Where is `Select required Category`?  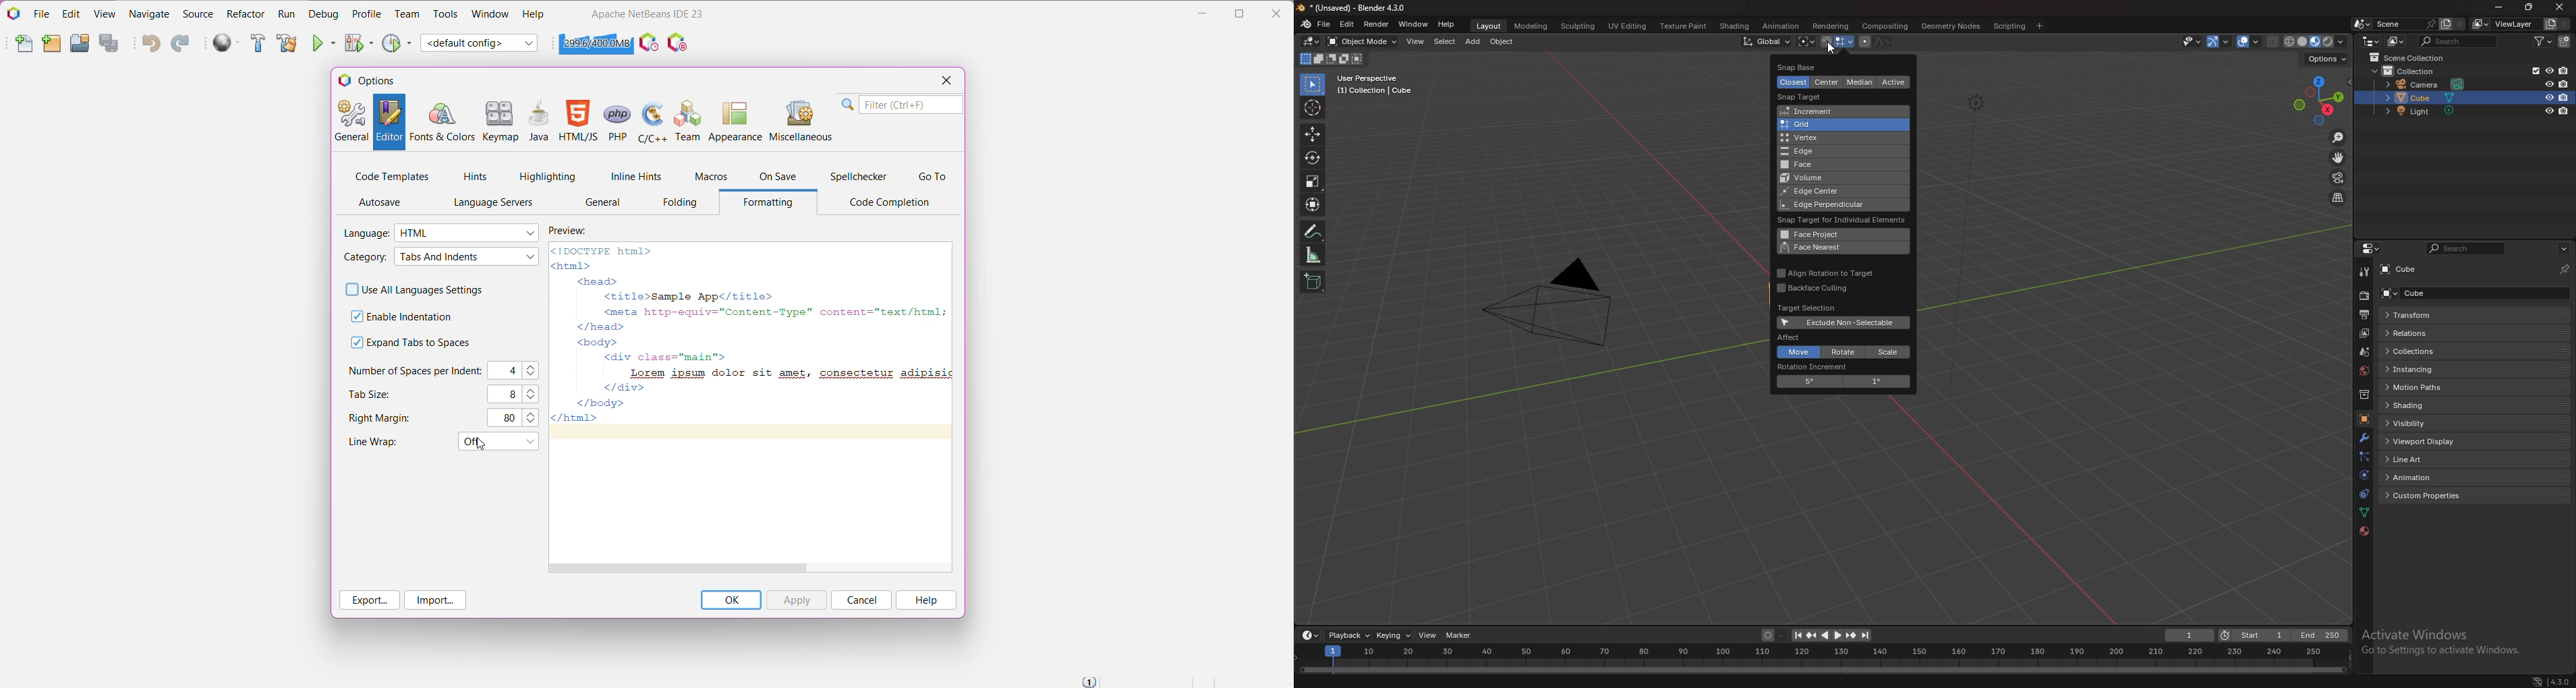 Select required Category is located at coordinates (466, 257).